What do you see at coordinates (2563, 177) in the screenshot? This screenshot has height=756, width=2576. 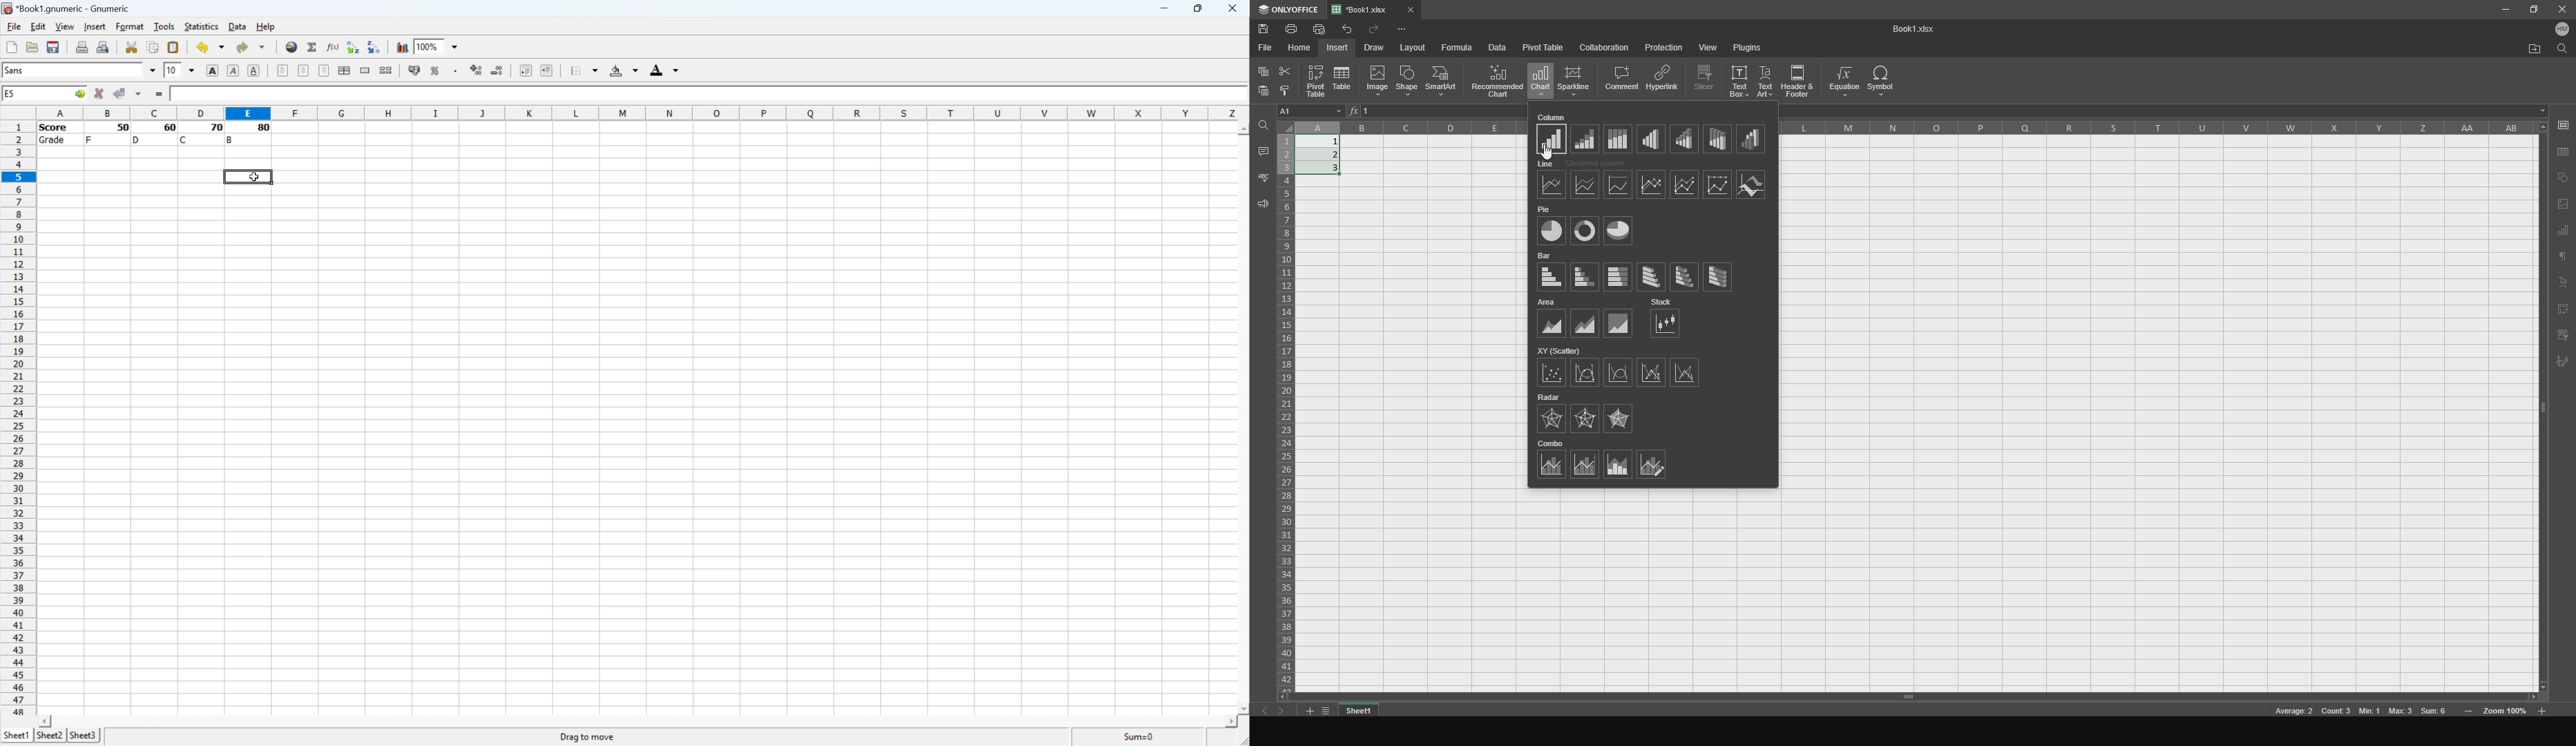 I see `copy` at bounding box center [2563, 177].